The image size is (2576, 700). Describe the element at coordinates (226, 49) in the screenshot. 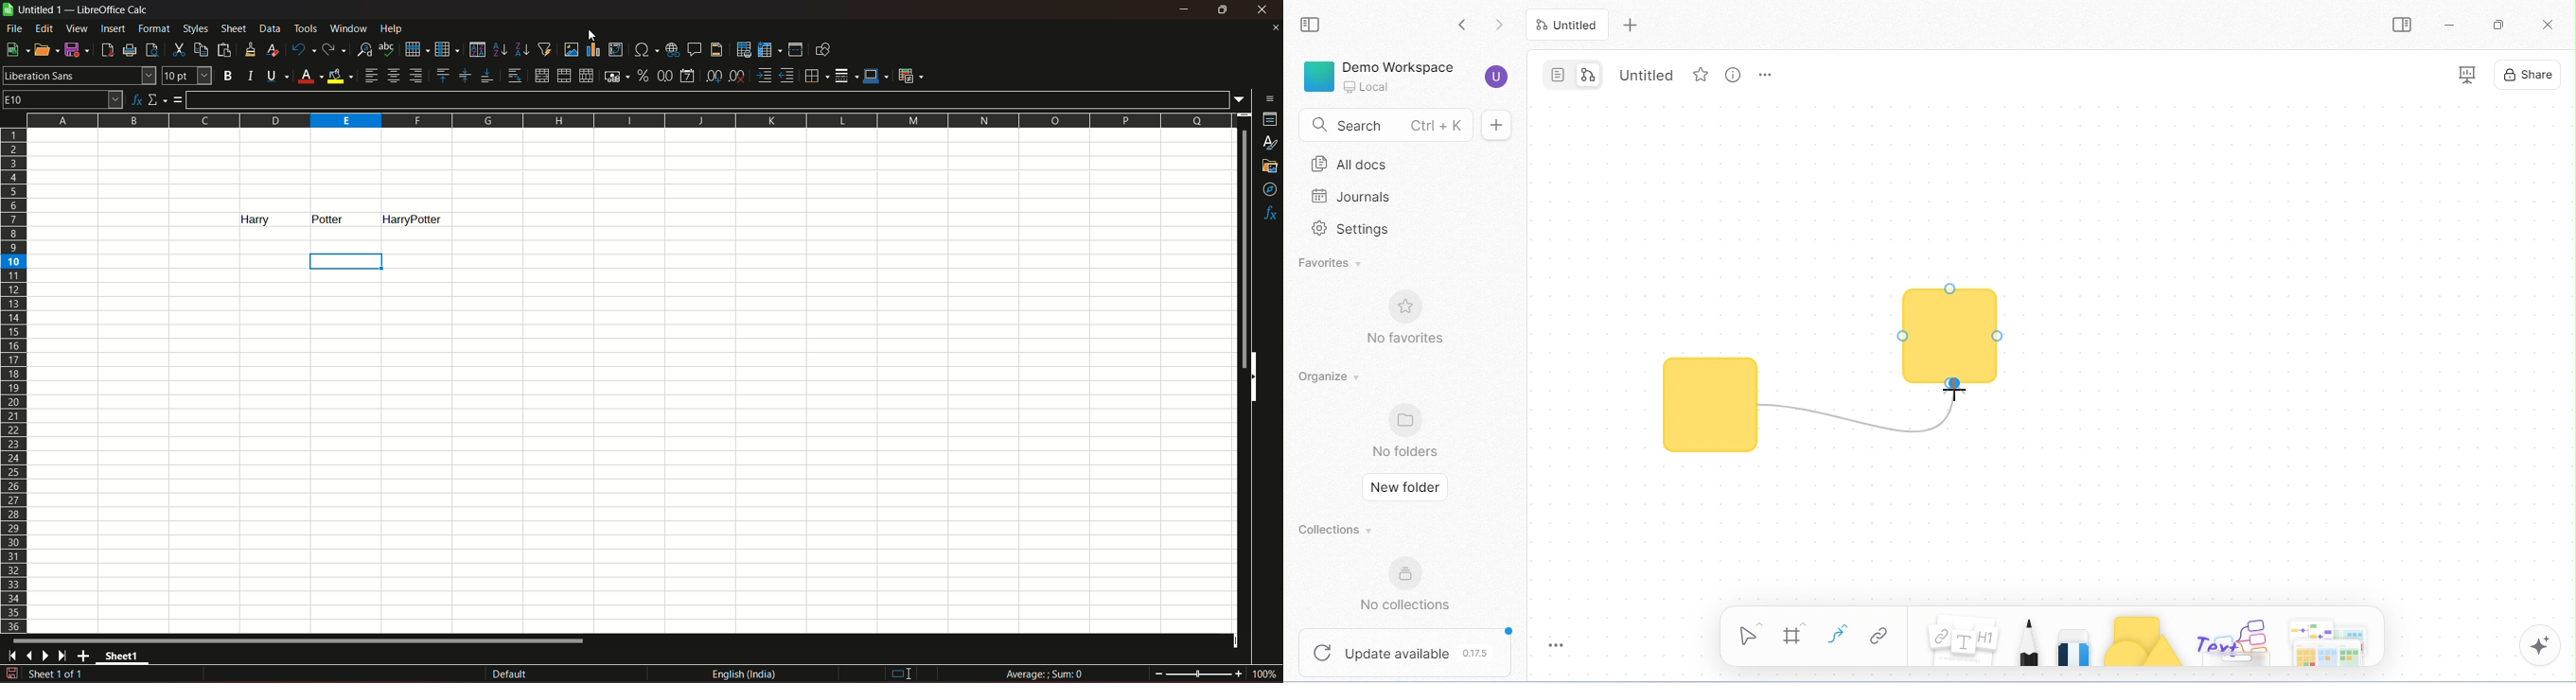

I see `paste` at that location.